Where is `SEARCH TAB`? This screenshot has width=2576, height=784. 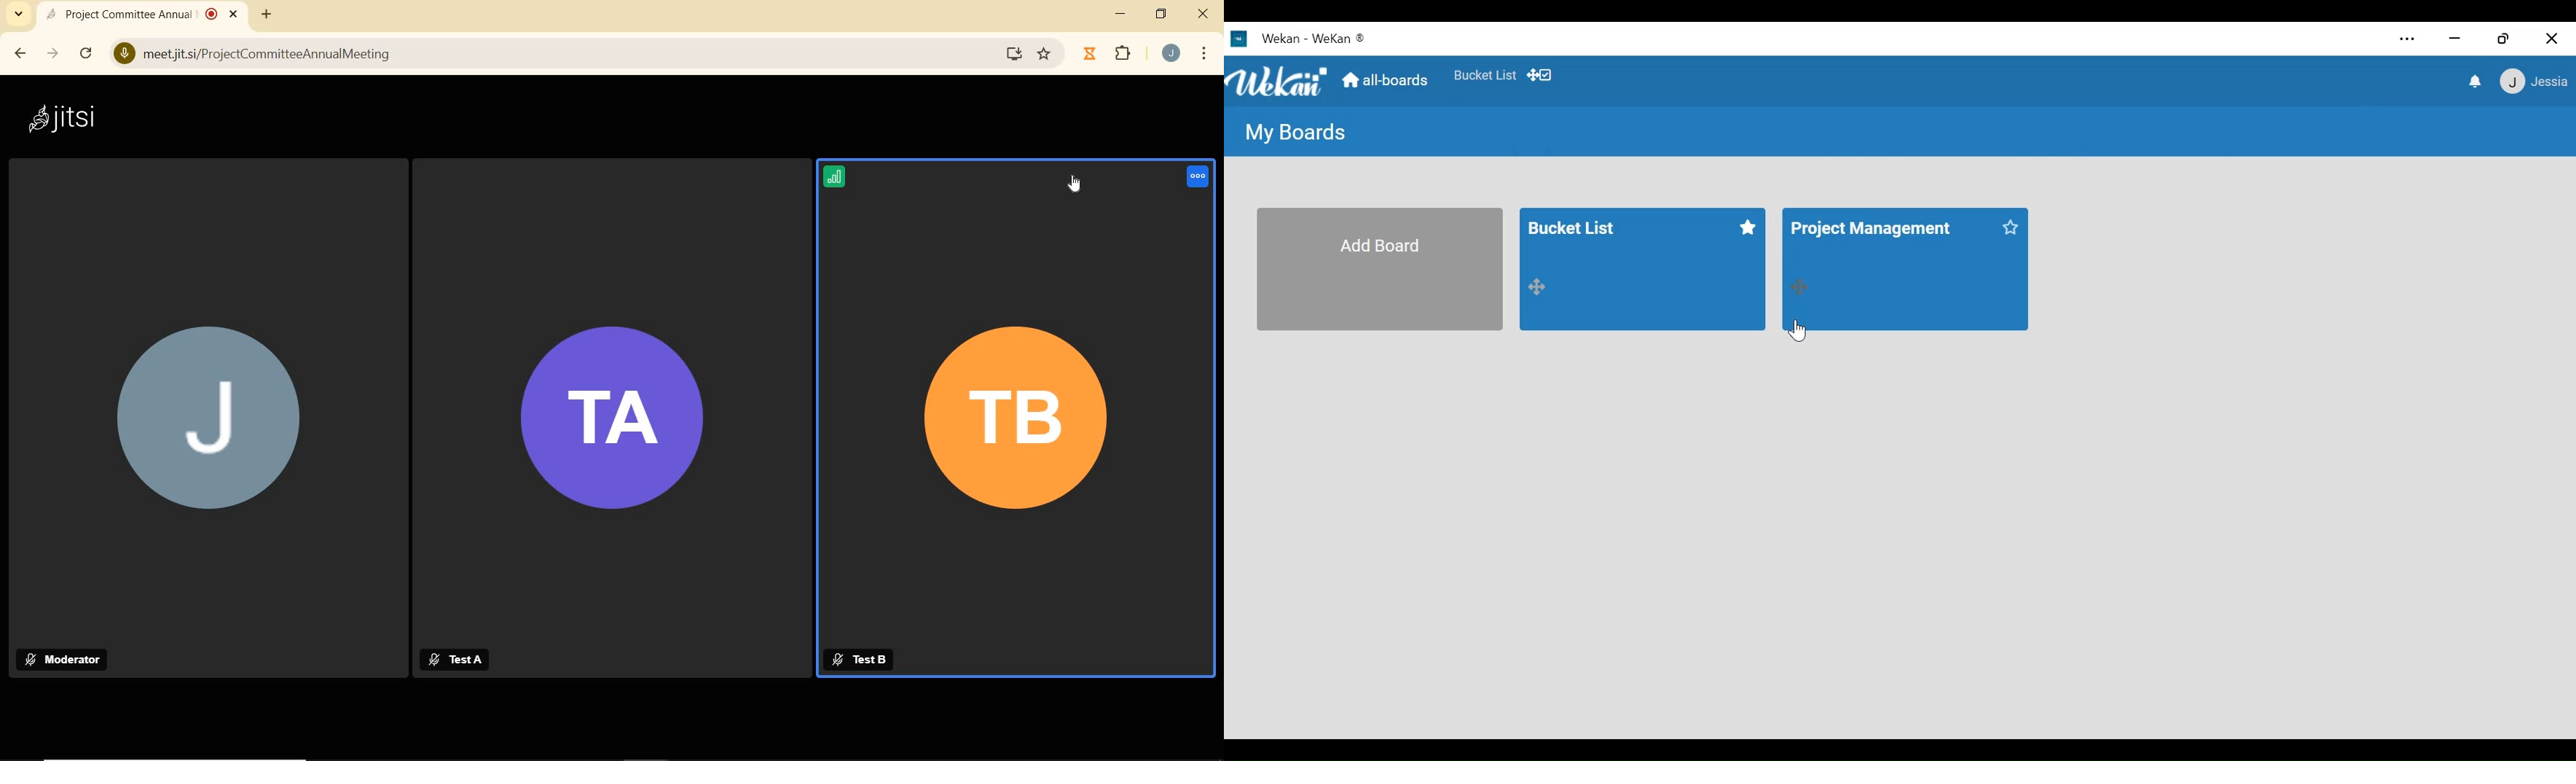 SEARCH TAB is located at coordinates (19, 16).